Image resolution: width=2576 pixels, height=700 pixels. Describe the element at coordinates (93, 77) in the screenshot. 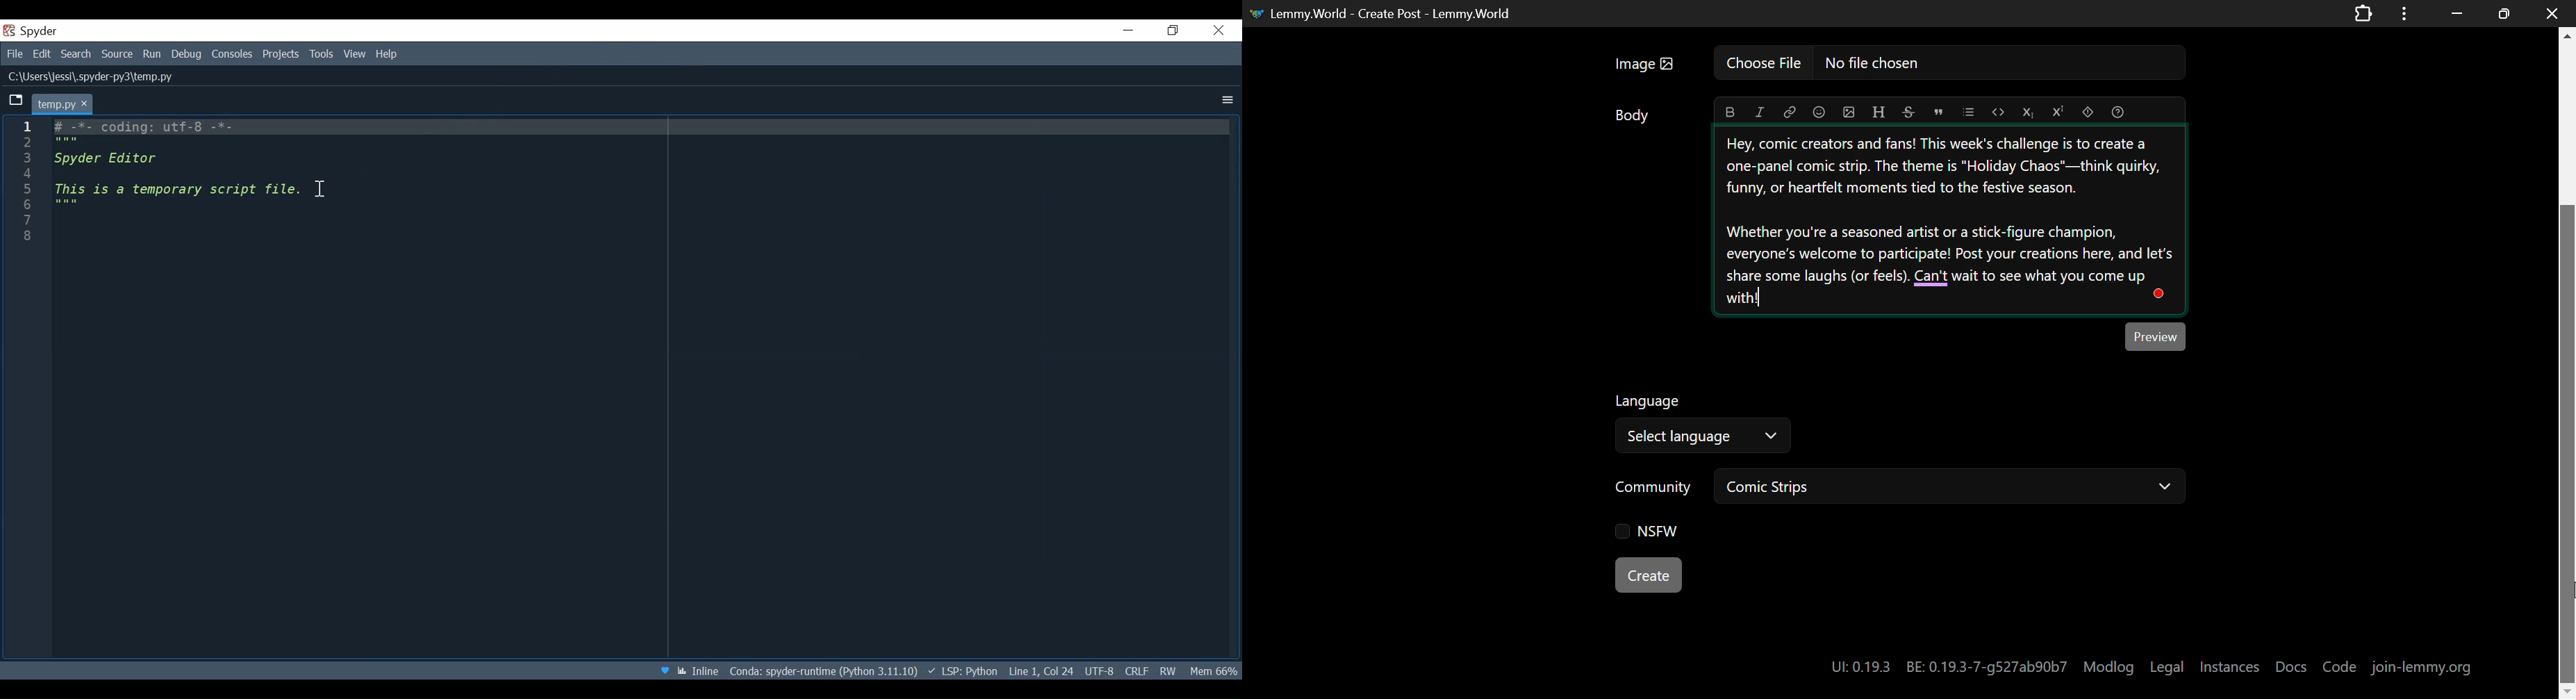

I see `File Path` at that location.